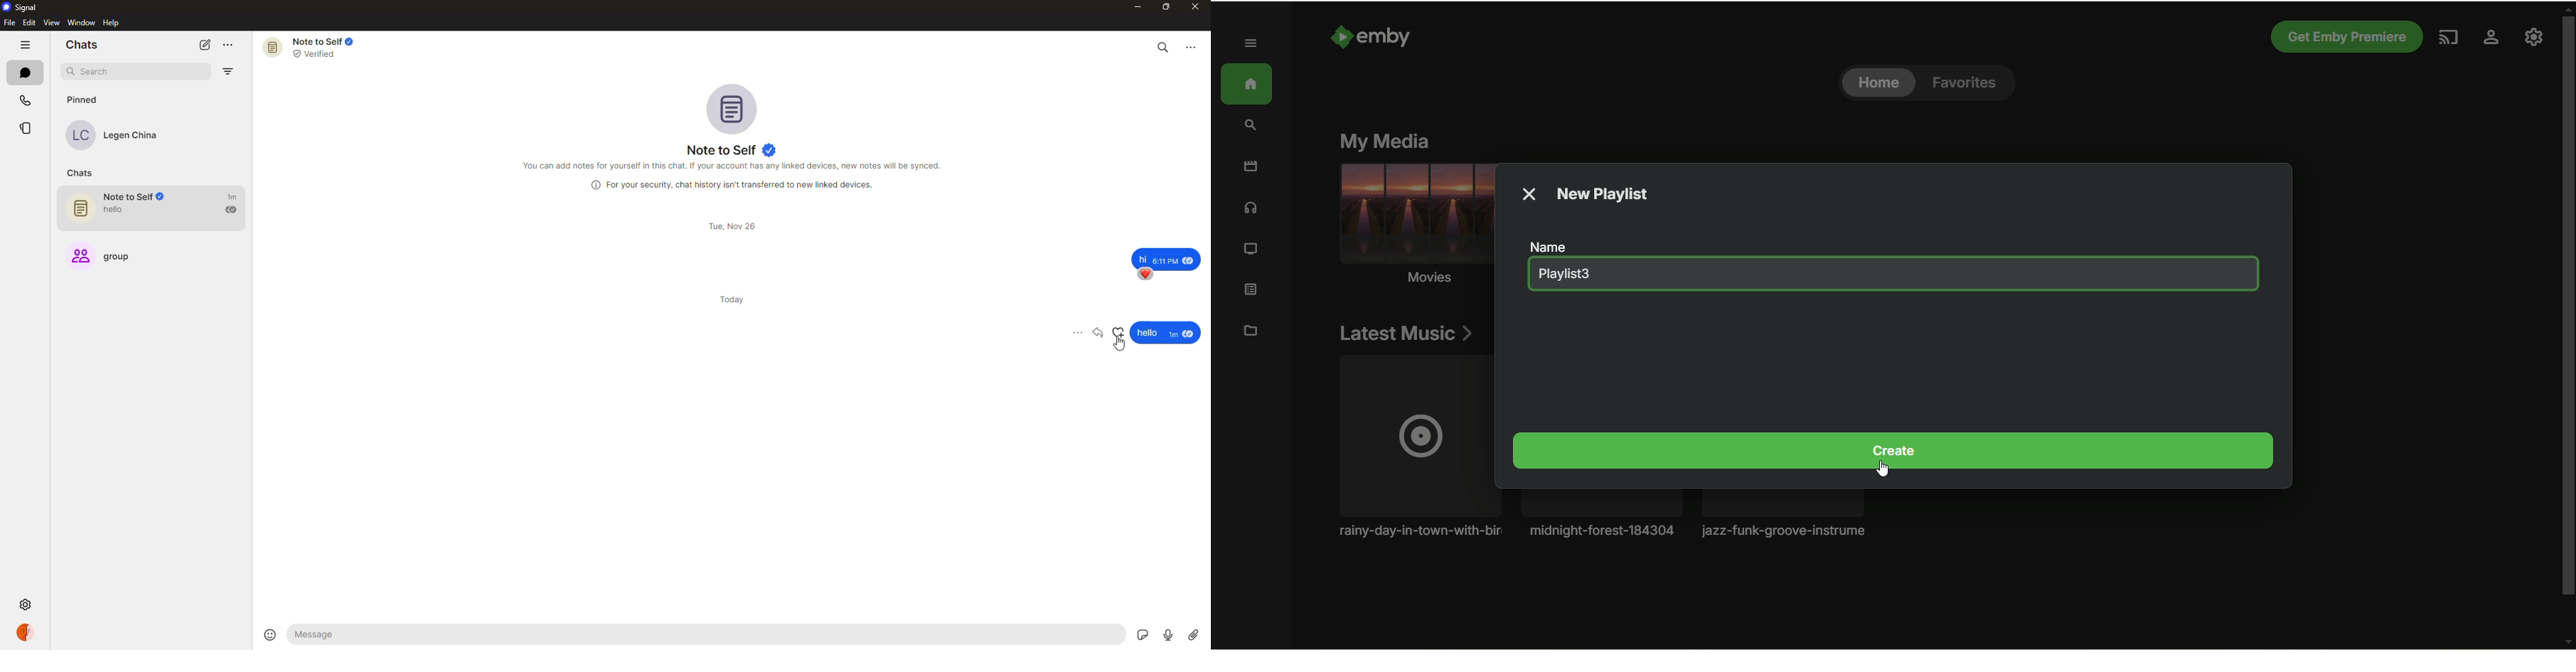 Image resolution: width=2576 pixels, height=672 pixels. Describe the element at coordinates (734, 150) in the screenshot. I see `note to self` at that location.